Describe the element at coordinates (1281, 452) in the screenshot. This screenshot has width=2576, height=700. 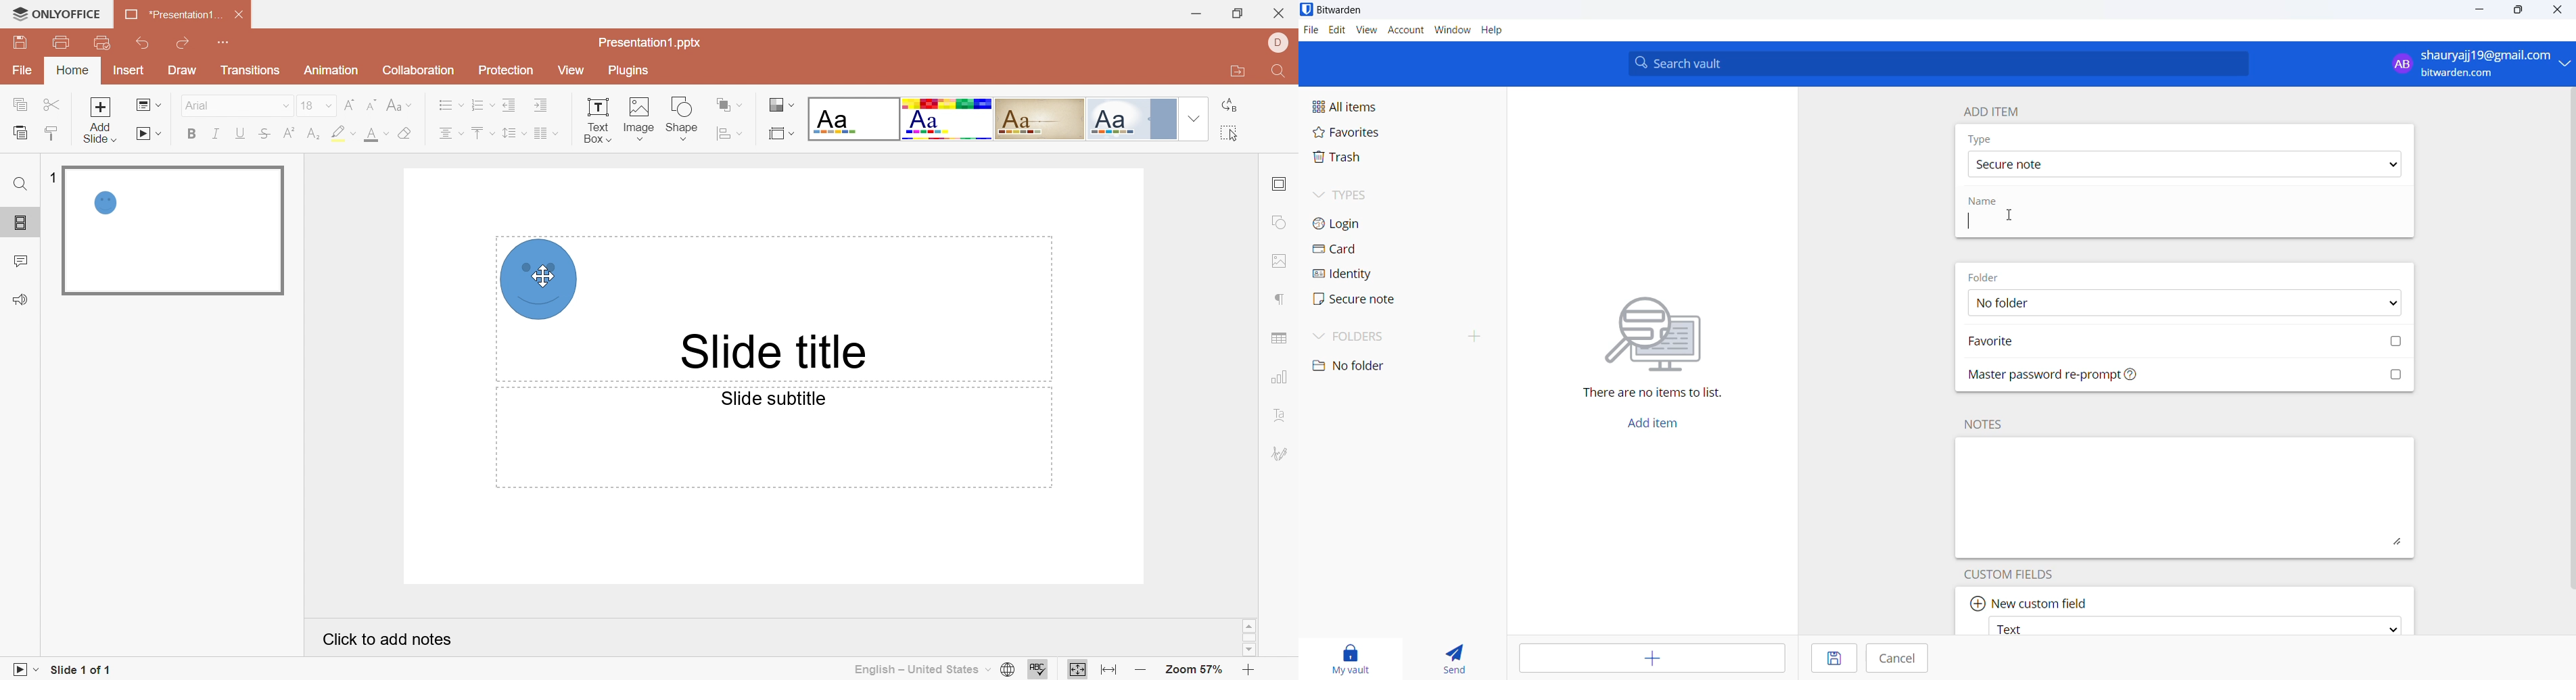
I see `Signature settings` at that location.